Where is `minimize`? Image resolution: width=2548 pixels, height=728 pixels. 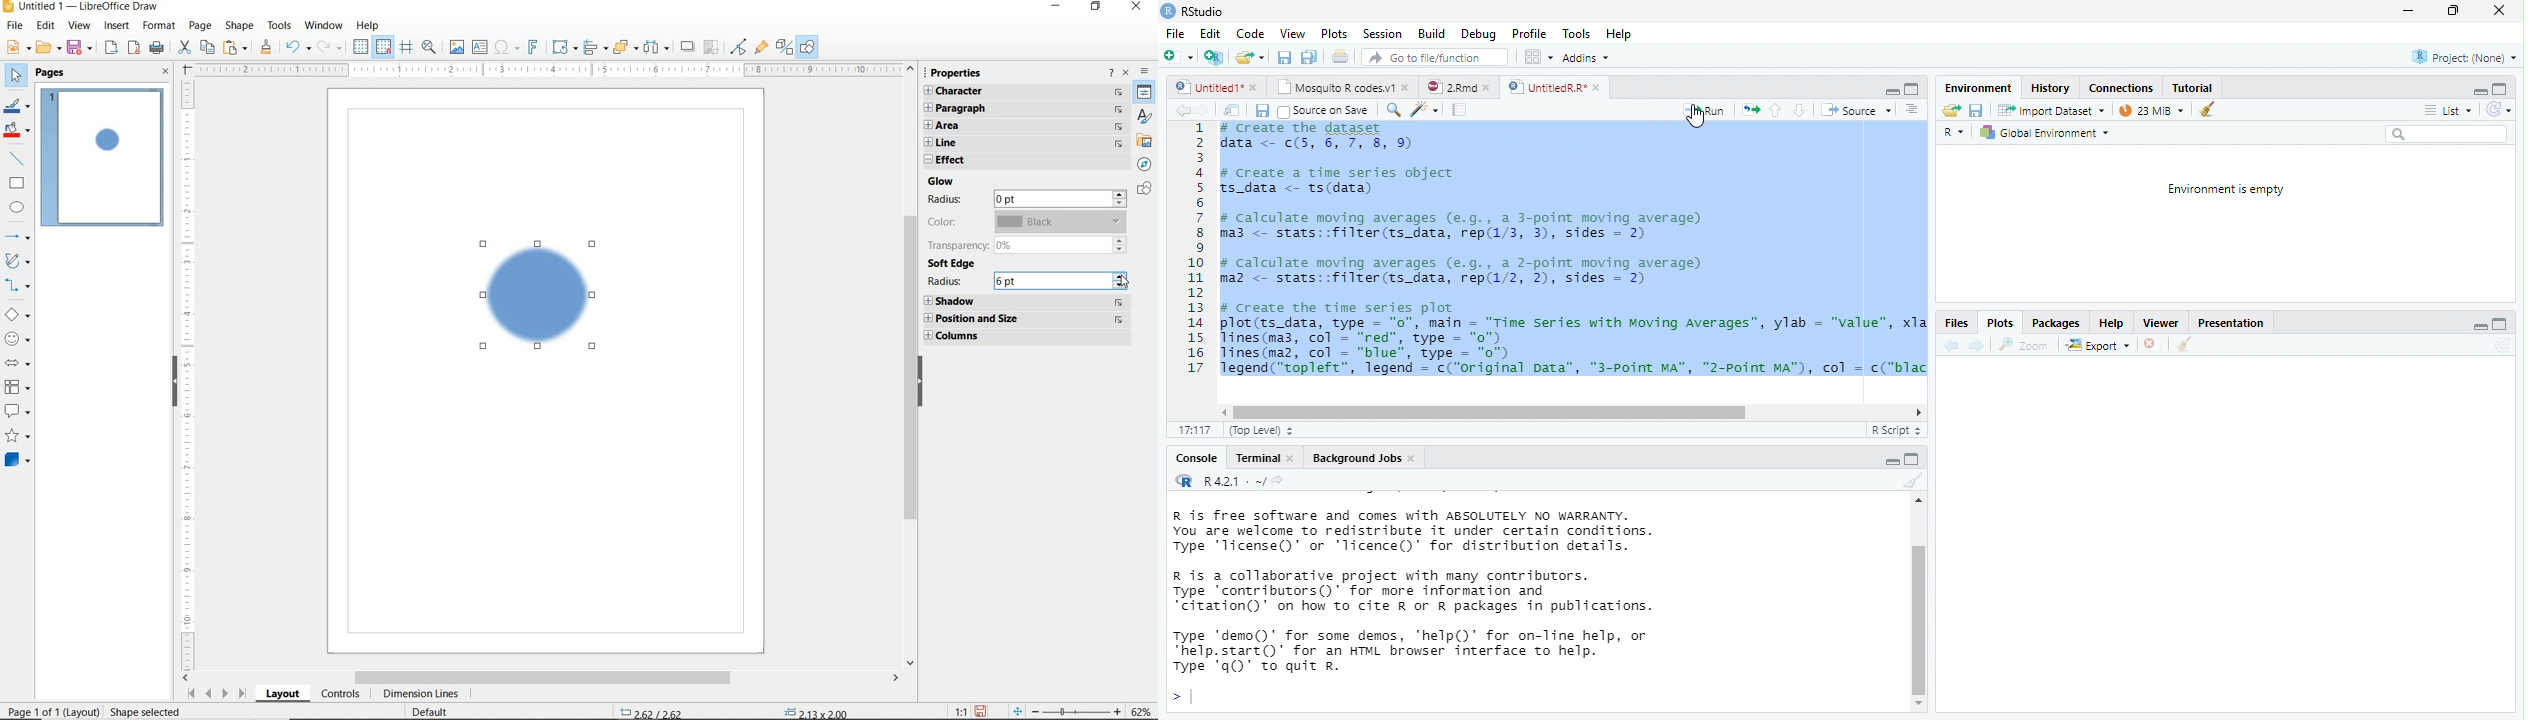
minimize is located at coordinates (1912, 458).